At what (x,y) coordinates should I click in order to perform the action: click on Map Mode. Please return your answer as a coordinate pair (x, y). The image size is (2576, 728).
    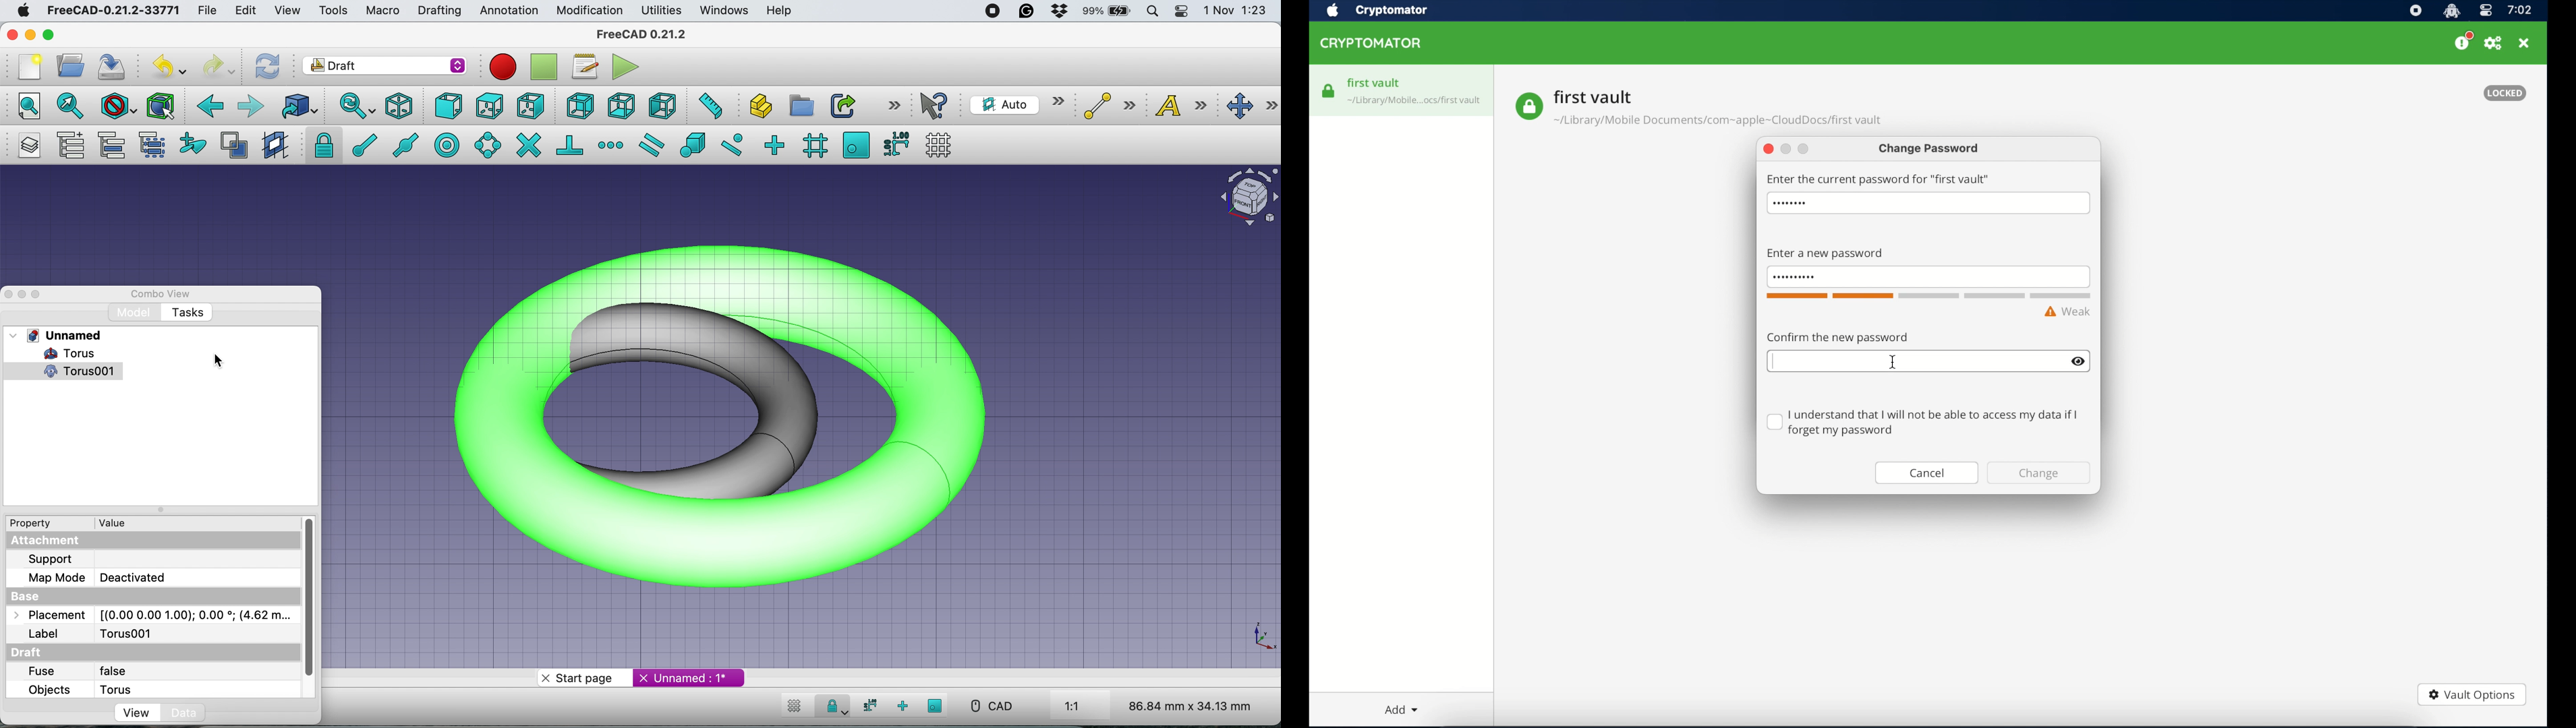
    Looking at the image, I should click on (57, 577).